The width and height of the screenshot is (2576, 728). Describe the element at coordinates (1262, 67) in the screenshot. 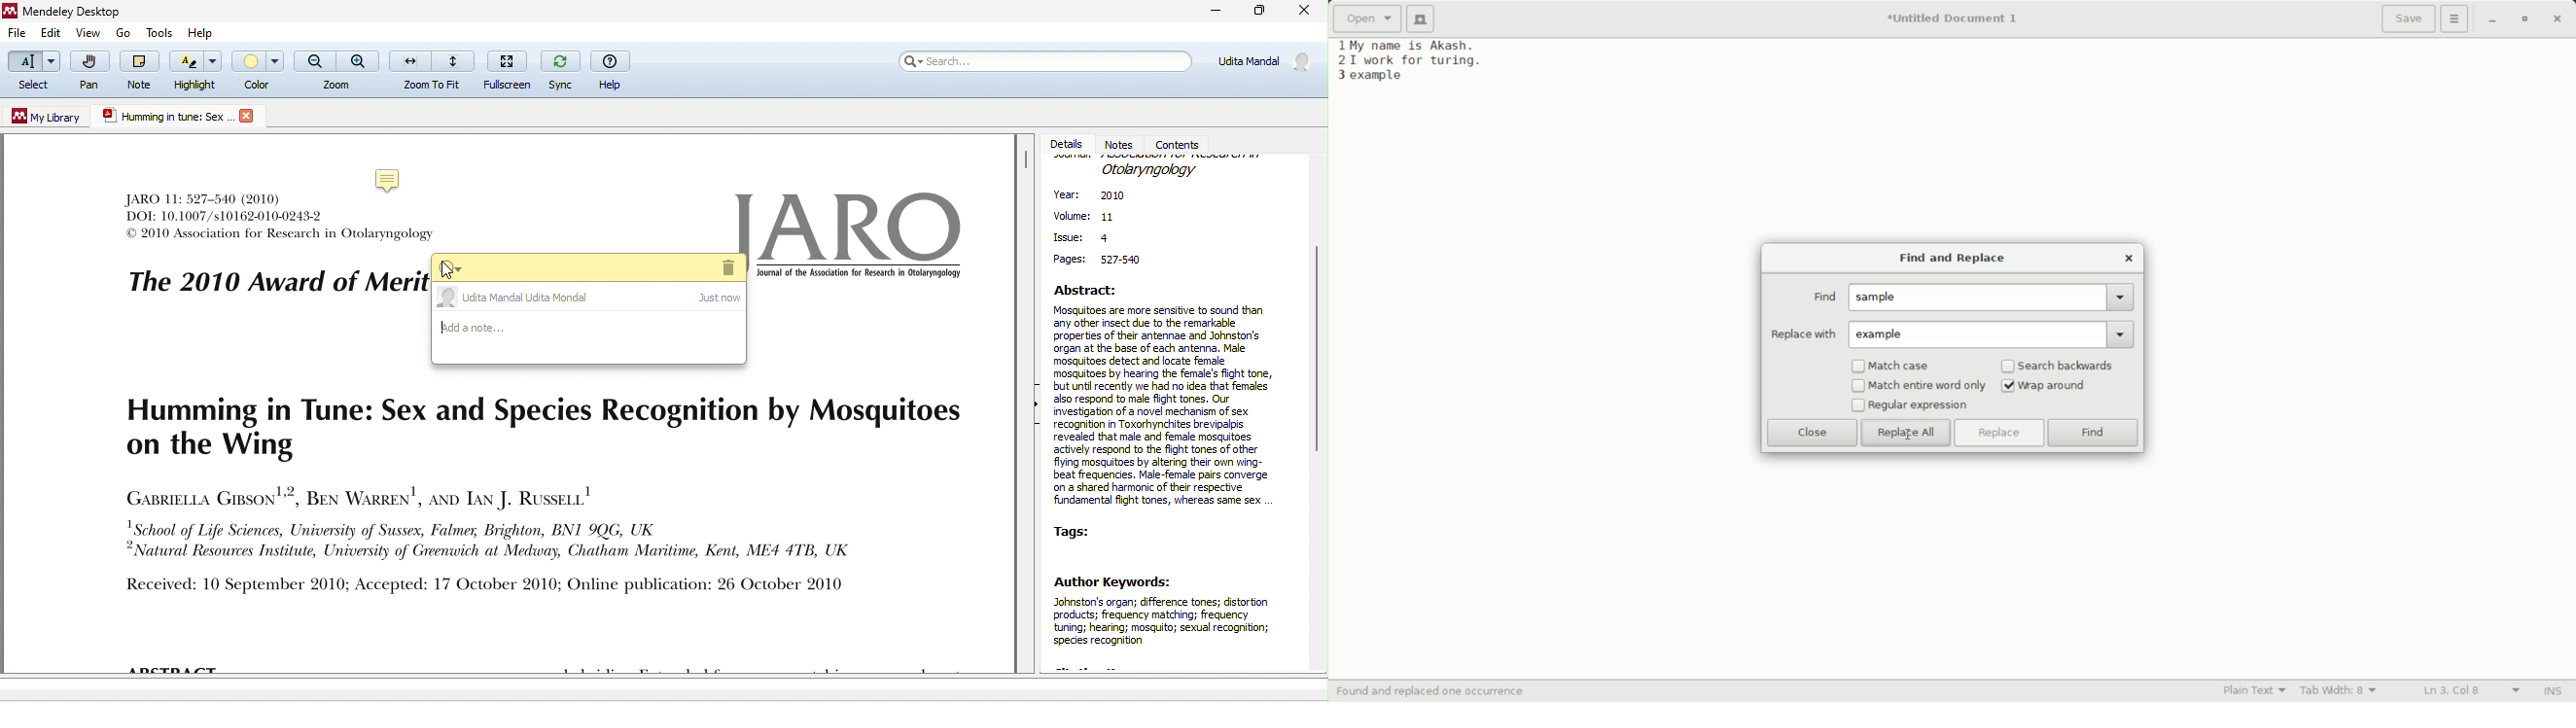

I see `account` at that location.